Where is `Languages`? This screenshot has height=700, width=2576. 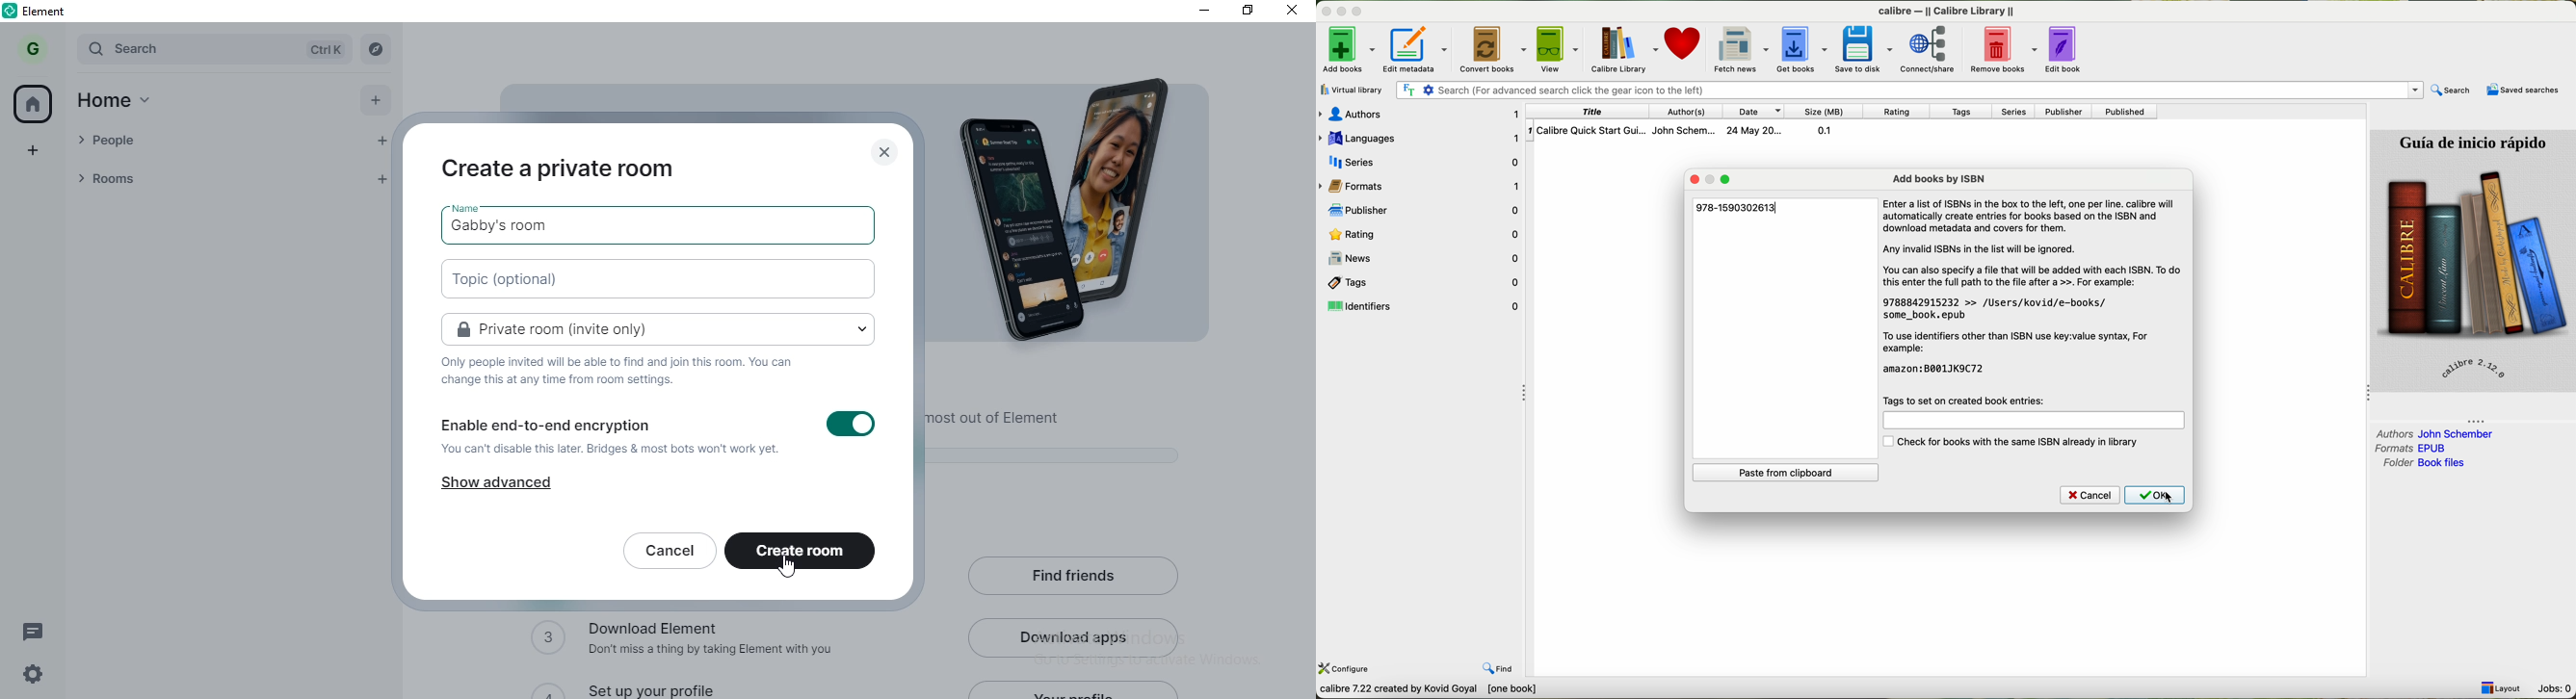
Languages is located at coordinates (1423, 139).